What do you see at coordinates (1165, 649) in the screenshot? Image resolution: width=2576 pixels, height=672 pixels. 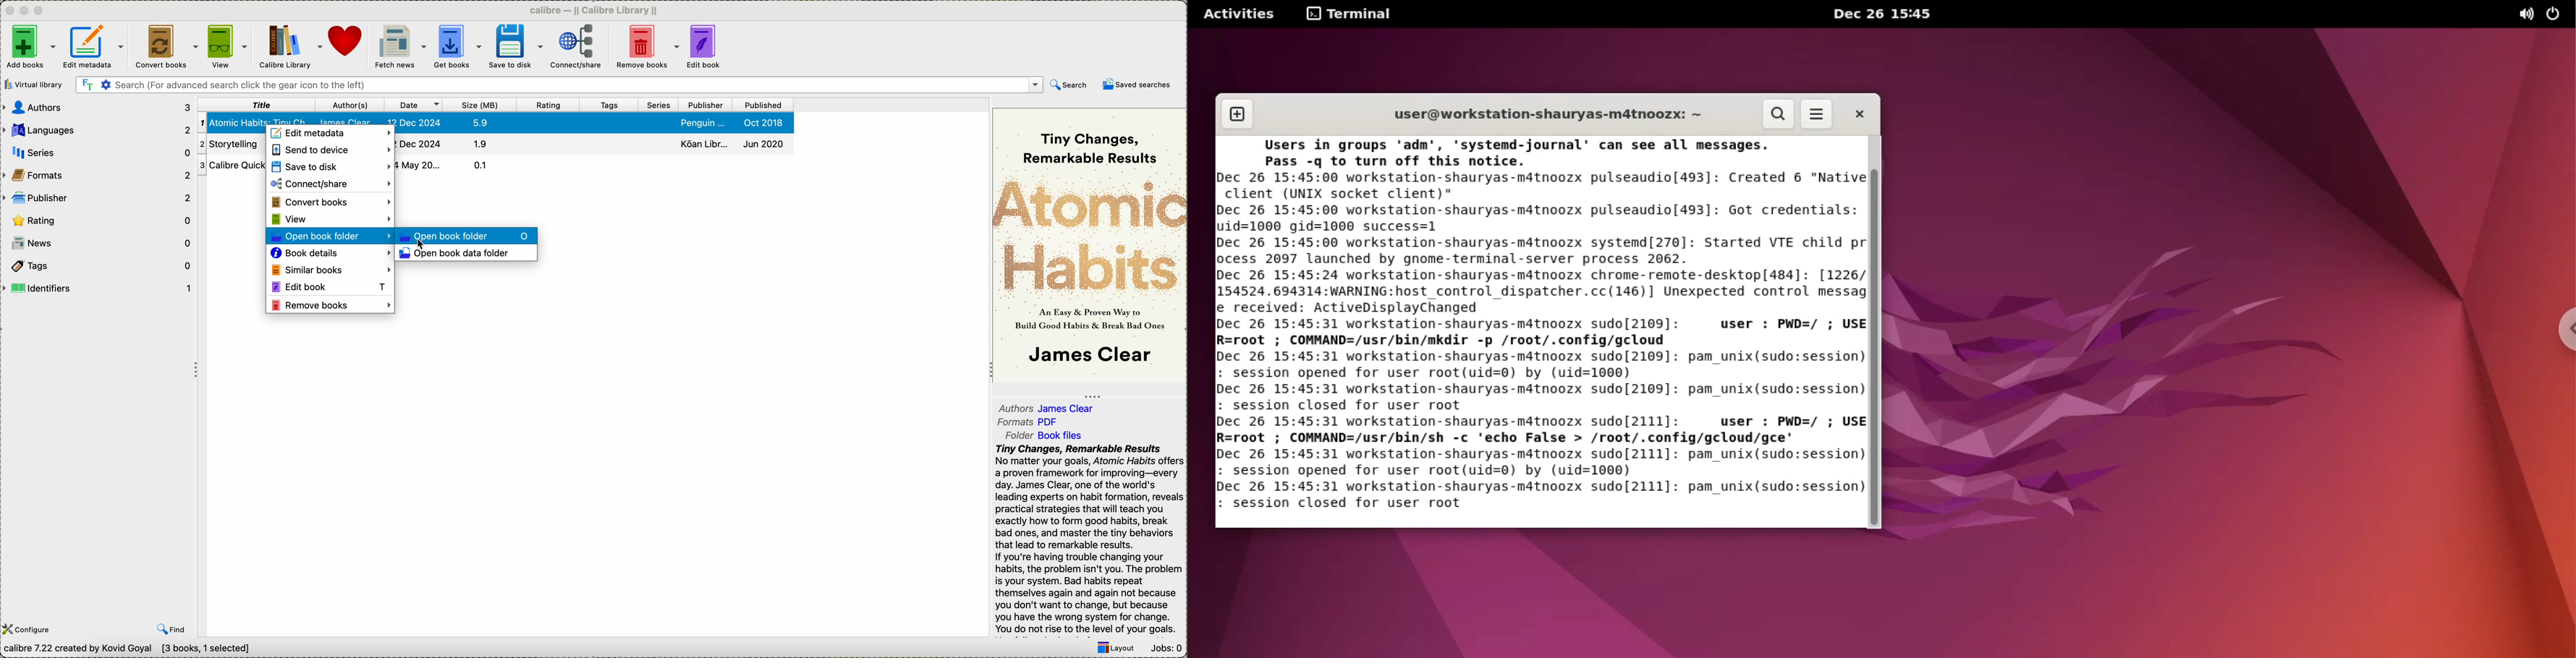 I see `Jobs: 0` at bounding box center [1165, 649].